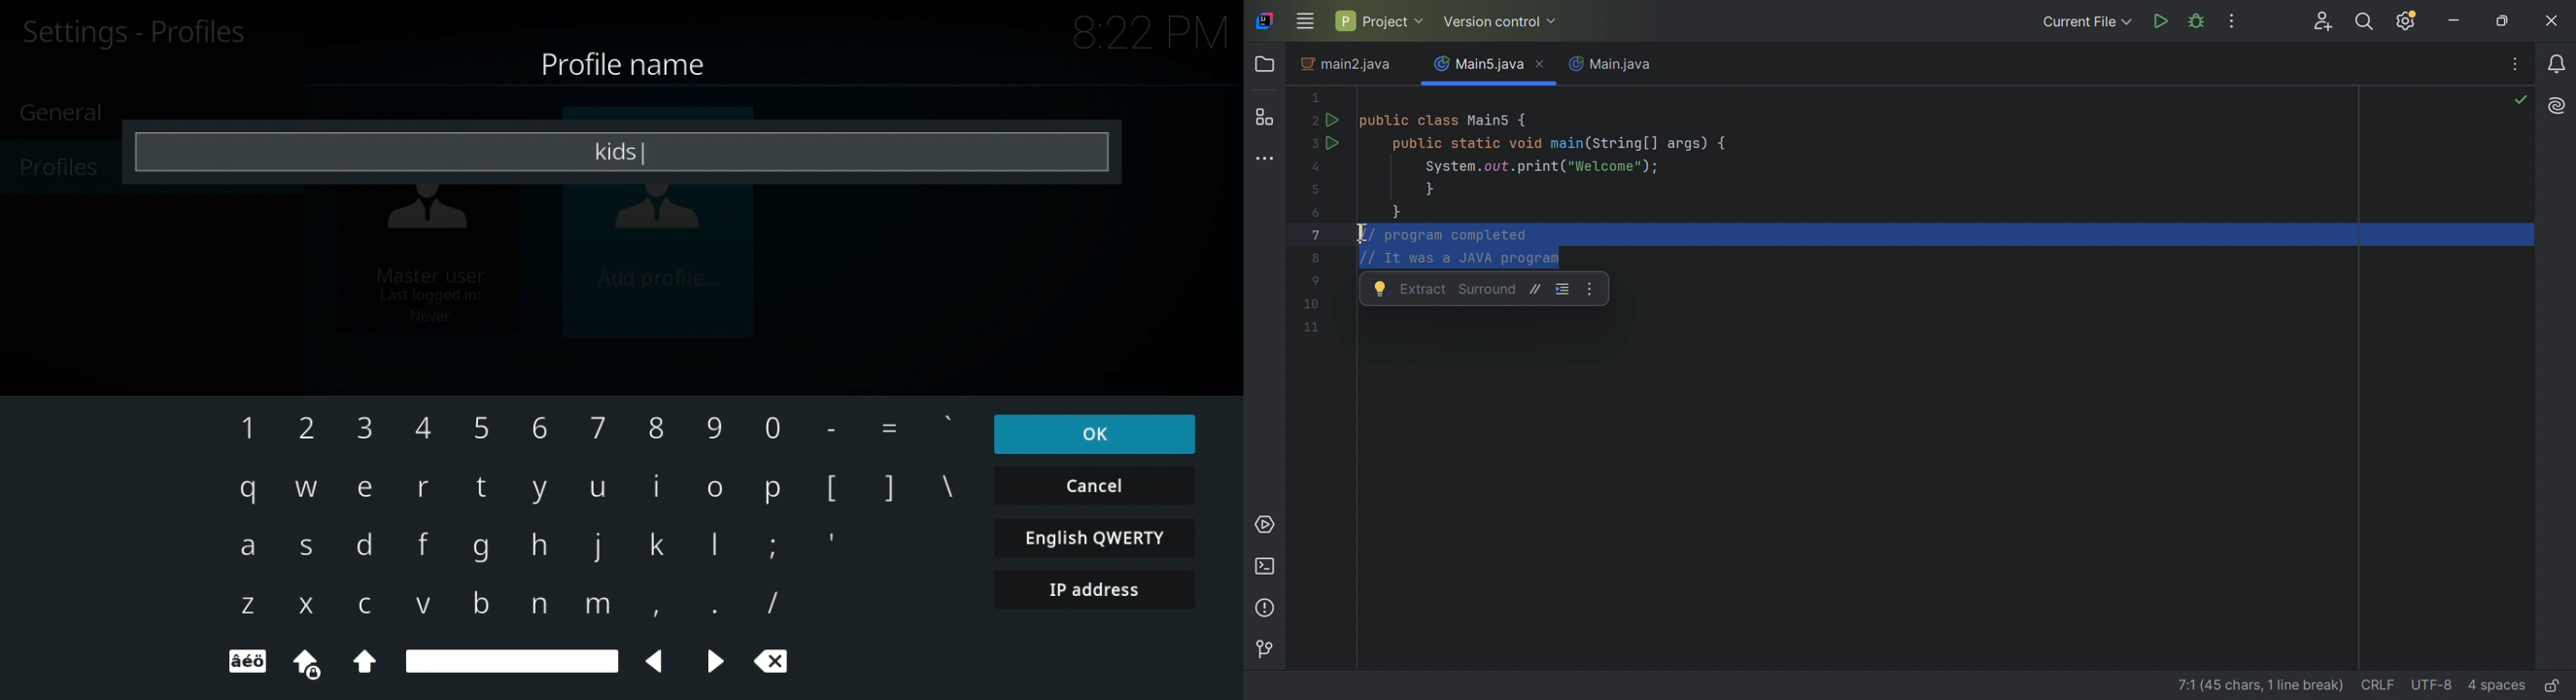 The image size is (2576, 700). I want to click on OK, so click(1096, 434).